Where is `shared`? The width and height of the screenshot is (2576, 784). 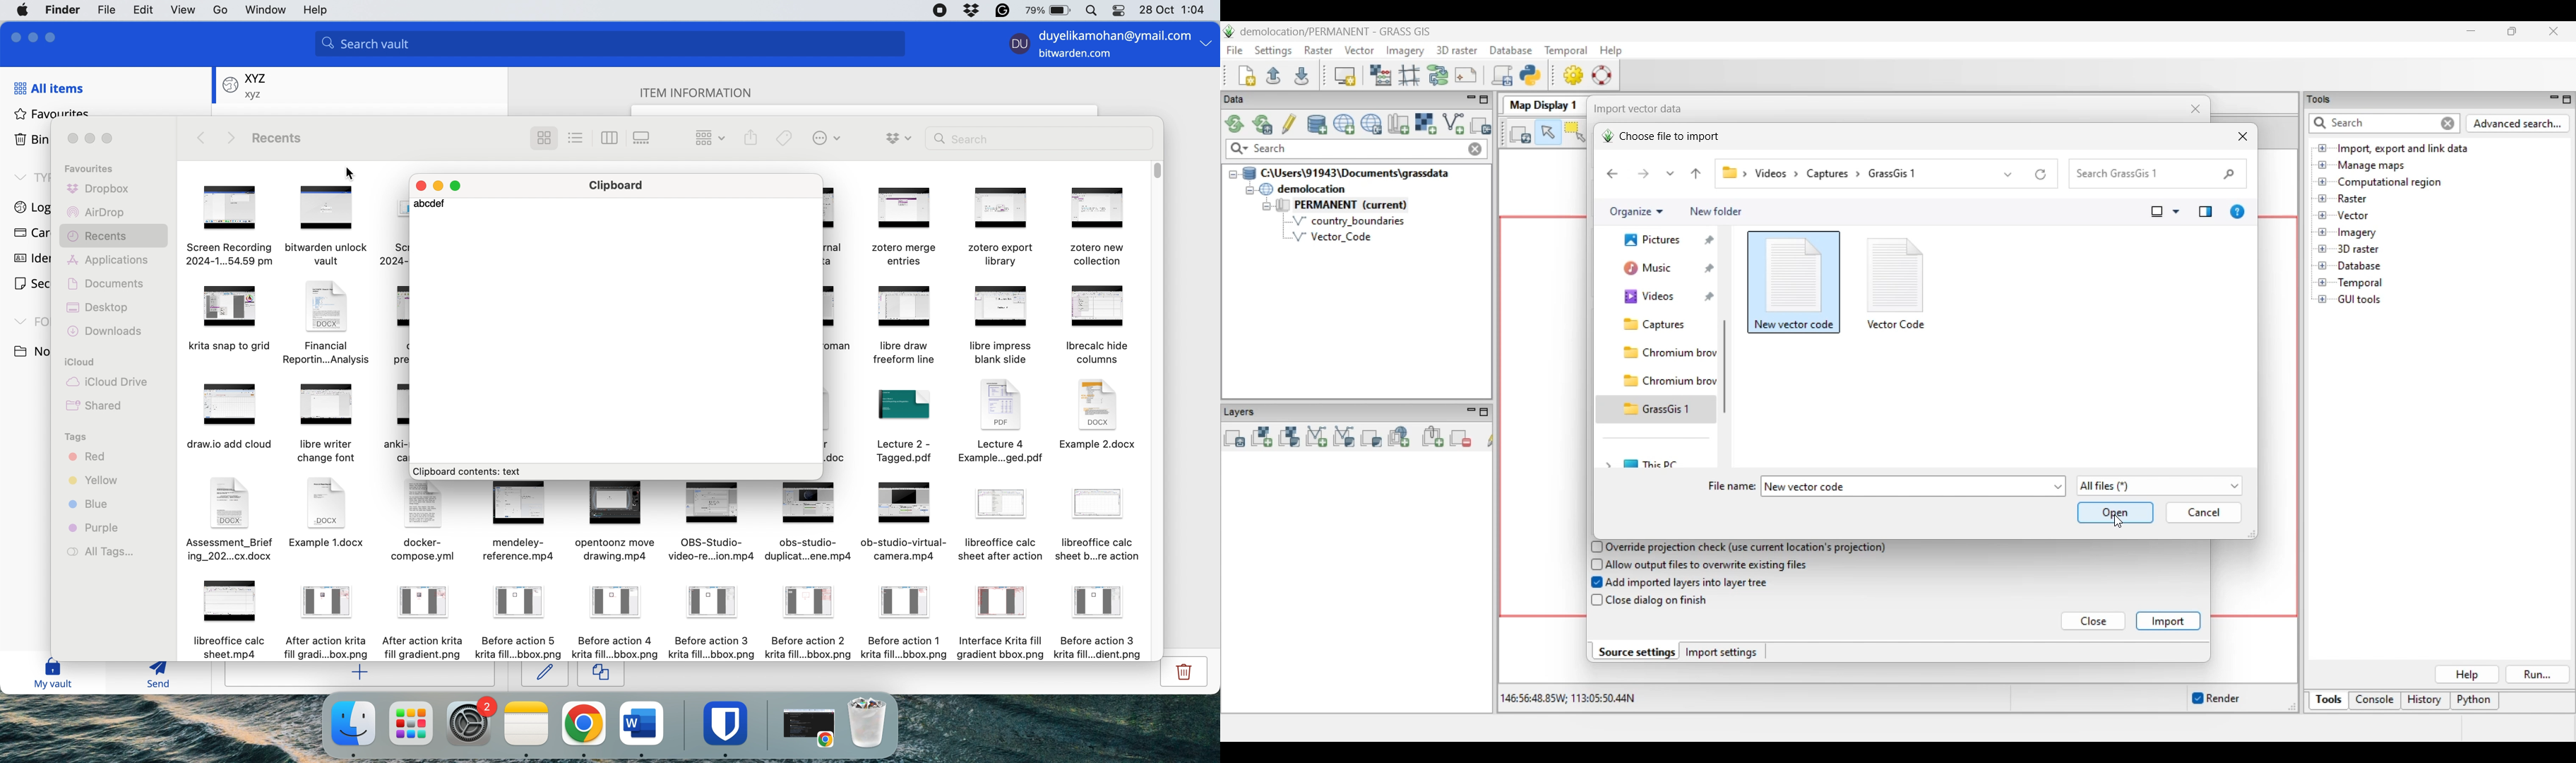
shared is located at coordinates (97, 408).